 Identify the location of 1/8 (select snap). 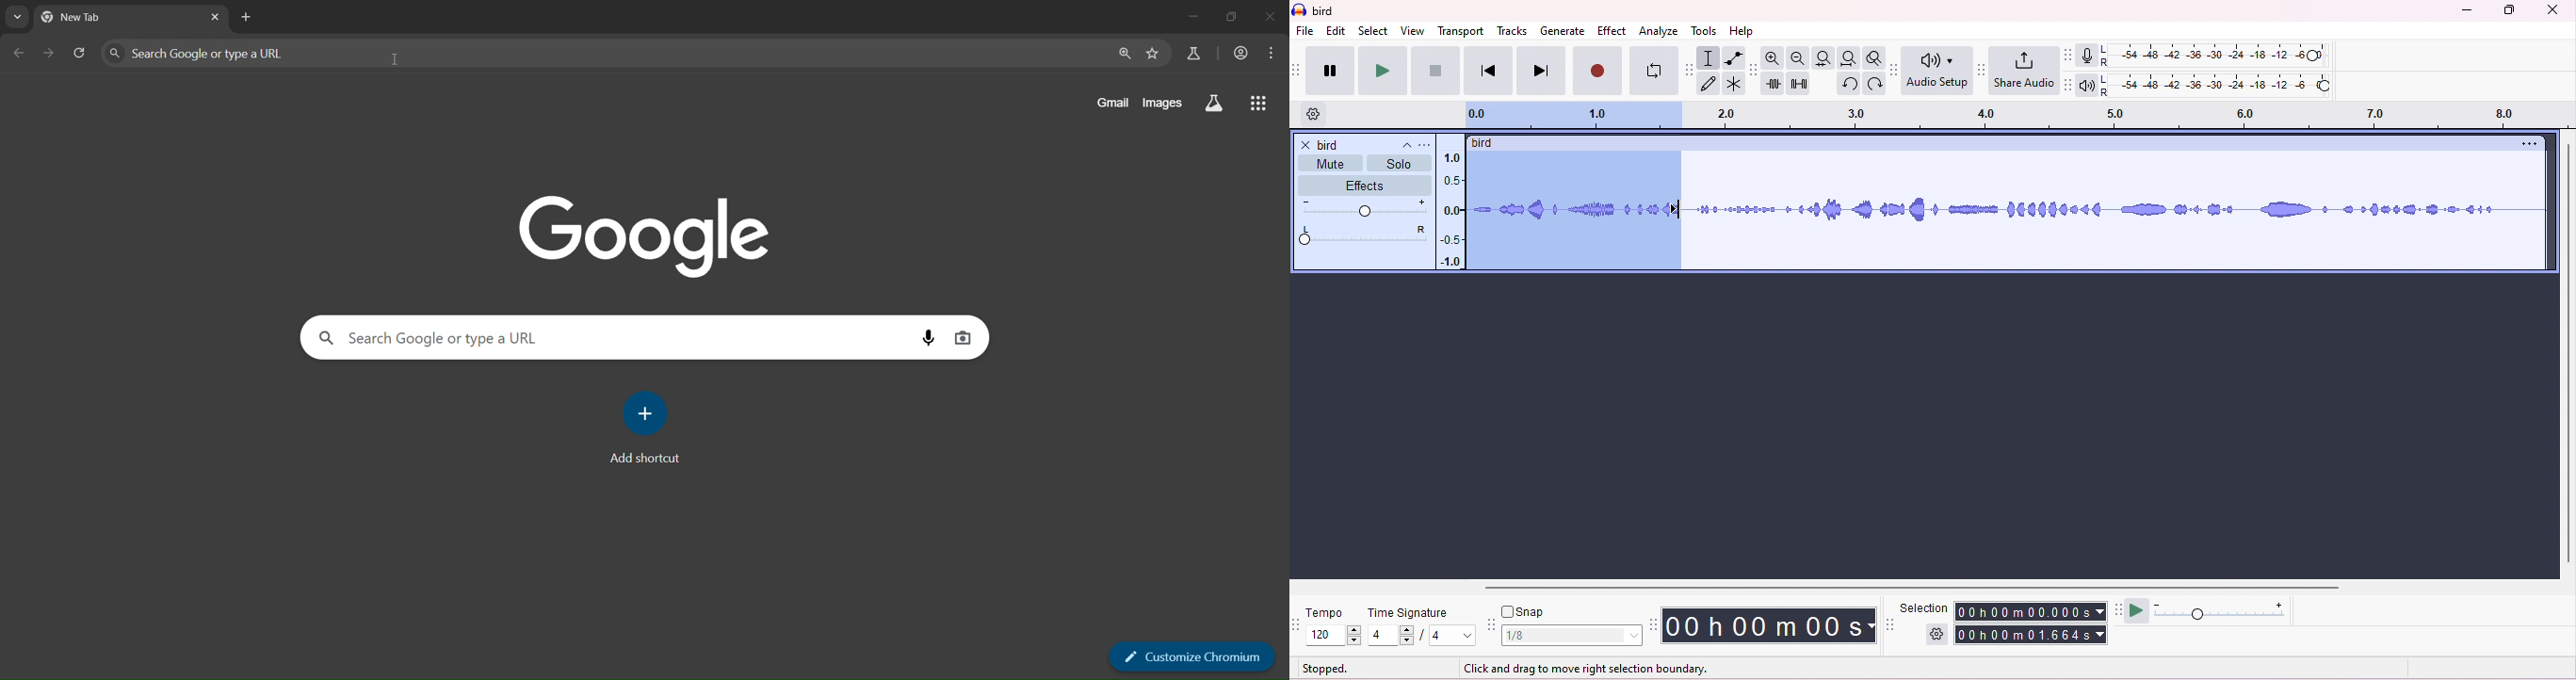
(1573, 636).